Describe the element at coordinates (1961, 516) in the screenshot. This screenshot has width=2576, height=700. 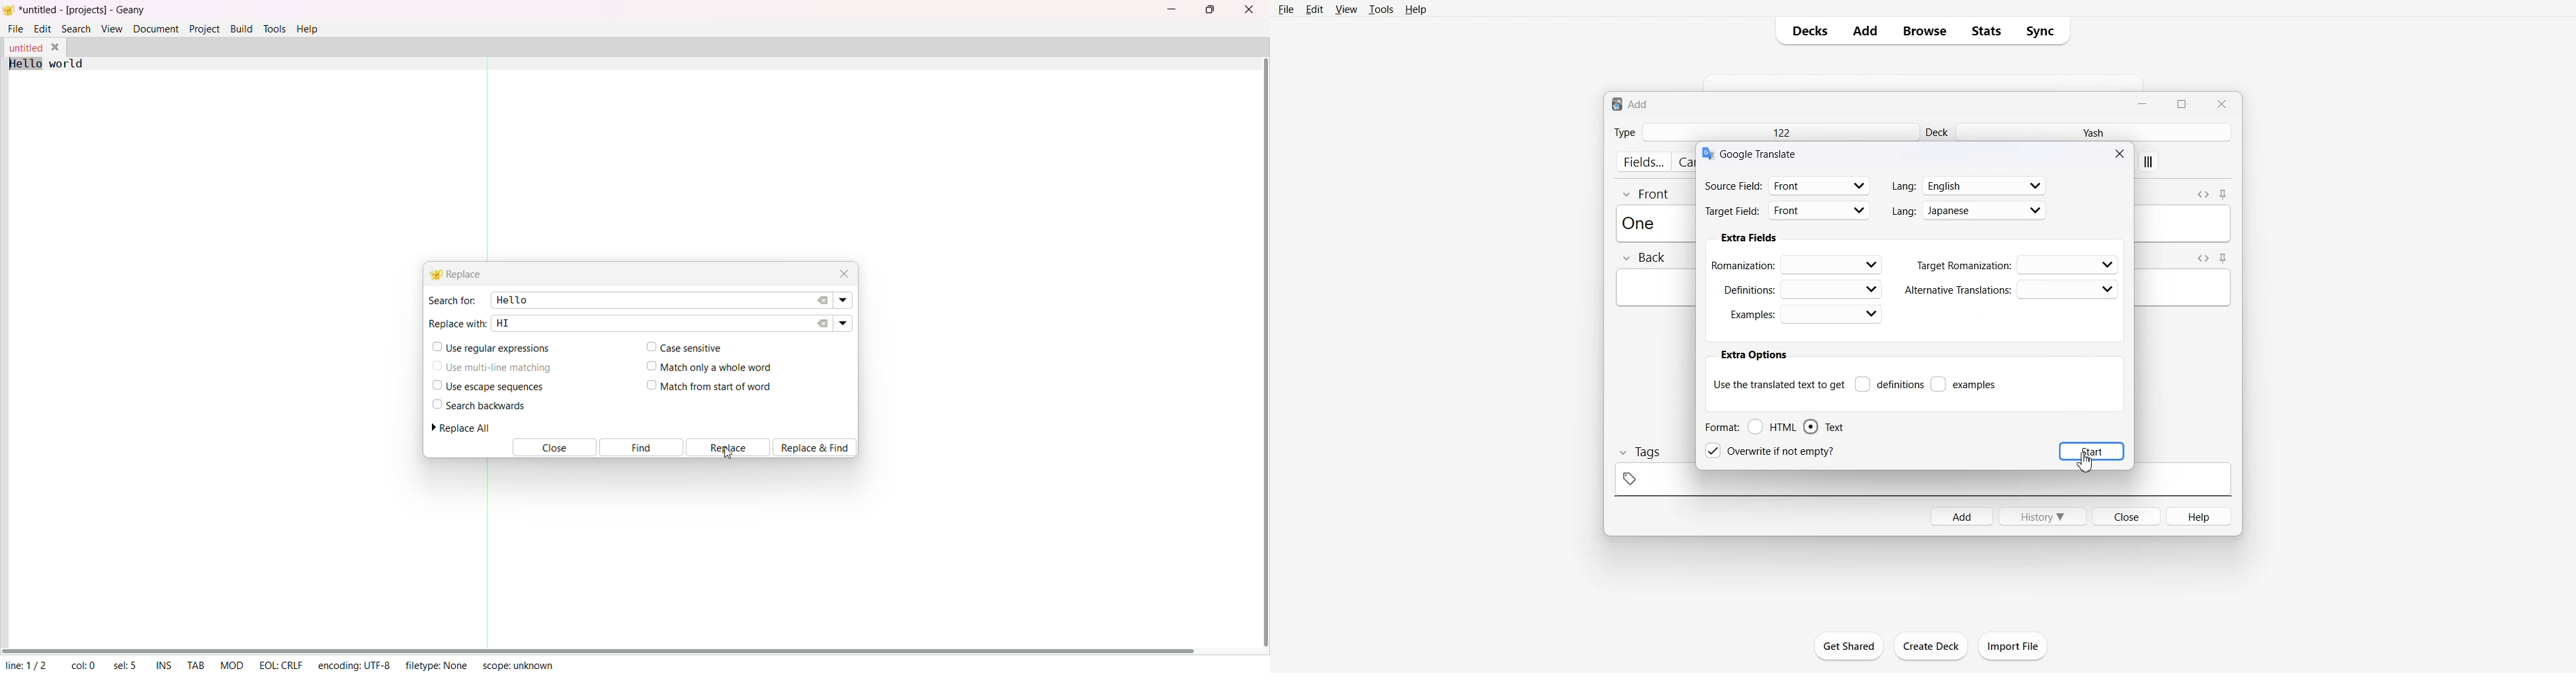
I see `Add` at that location.